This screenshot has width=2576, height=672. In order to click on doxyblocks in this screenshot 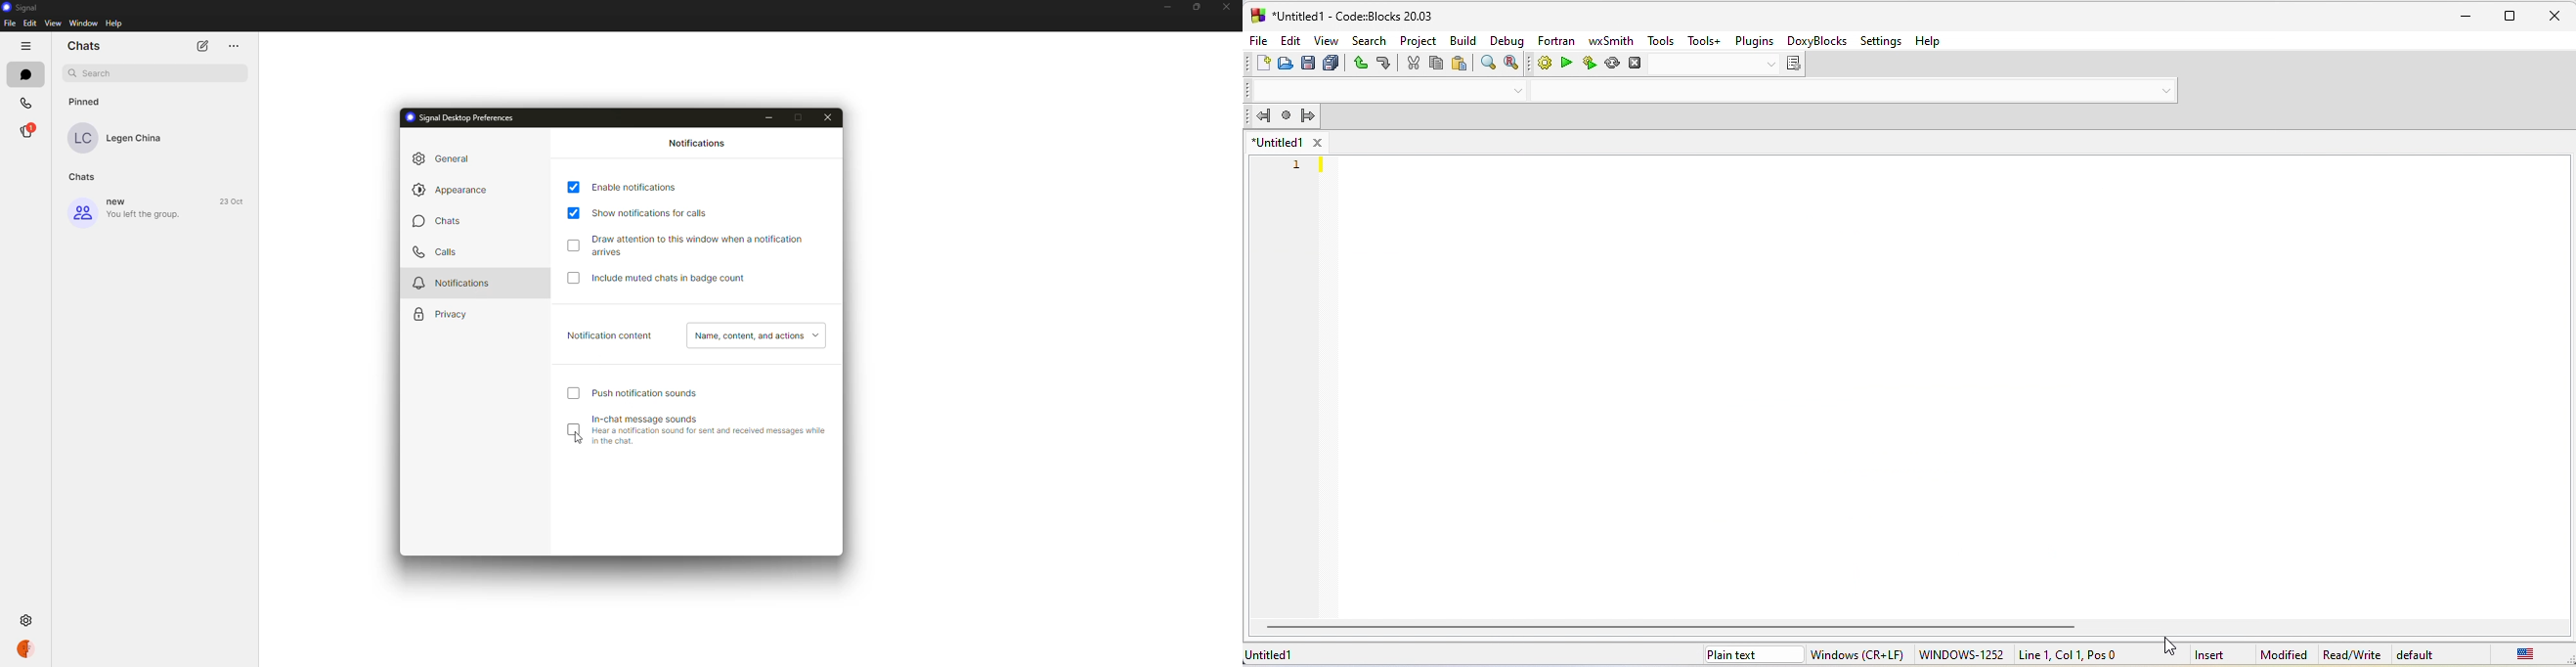, I will do `click(1815, 39)`.